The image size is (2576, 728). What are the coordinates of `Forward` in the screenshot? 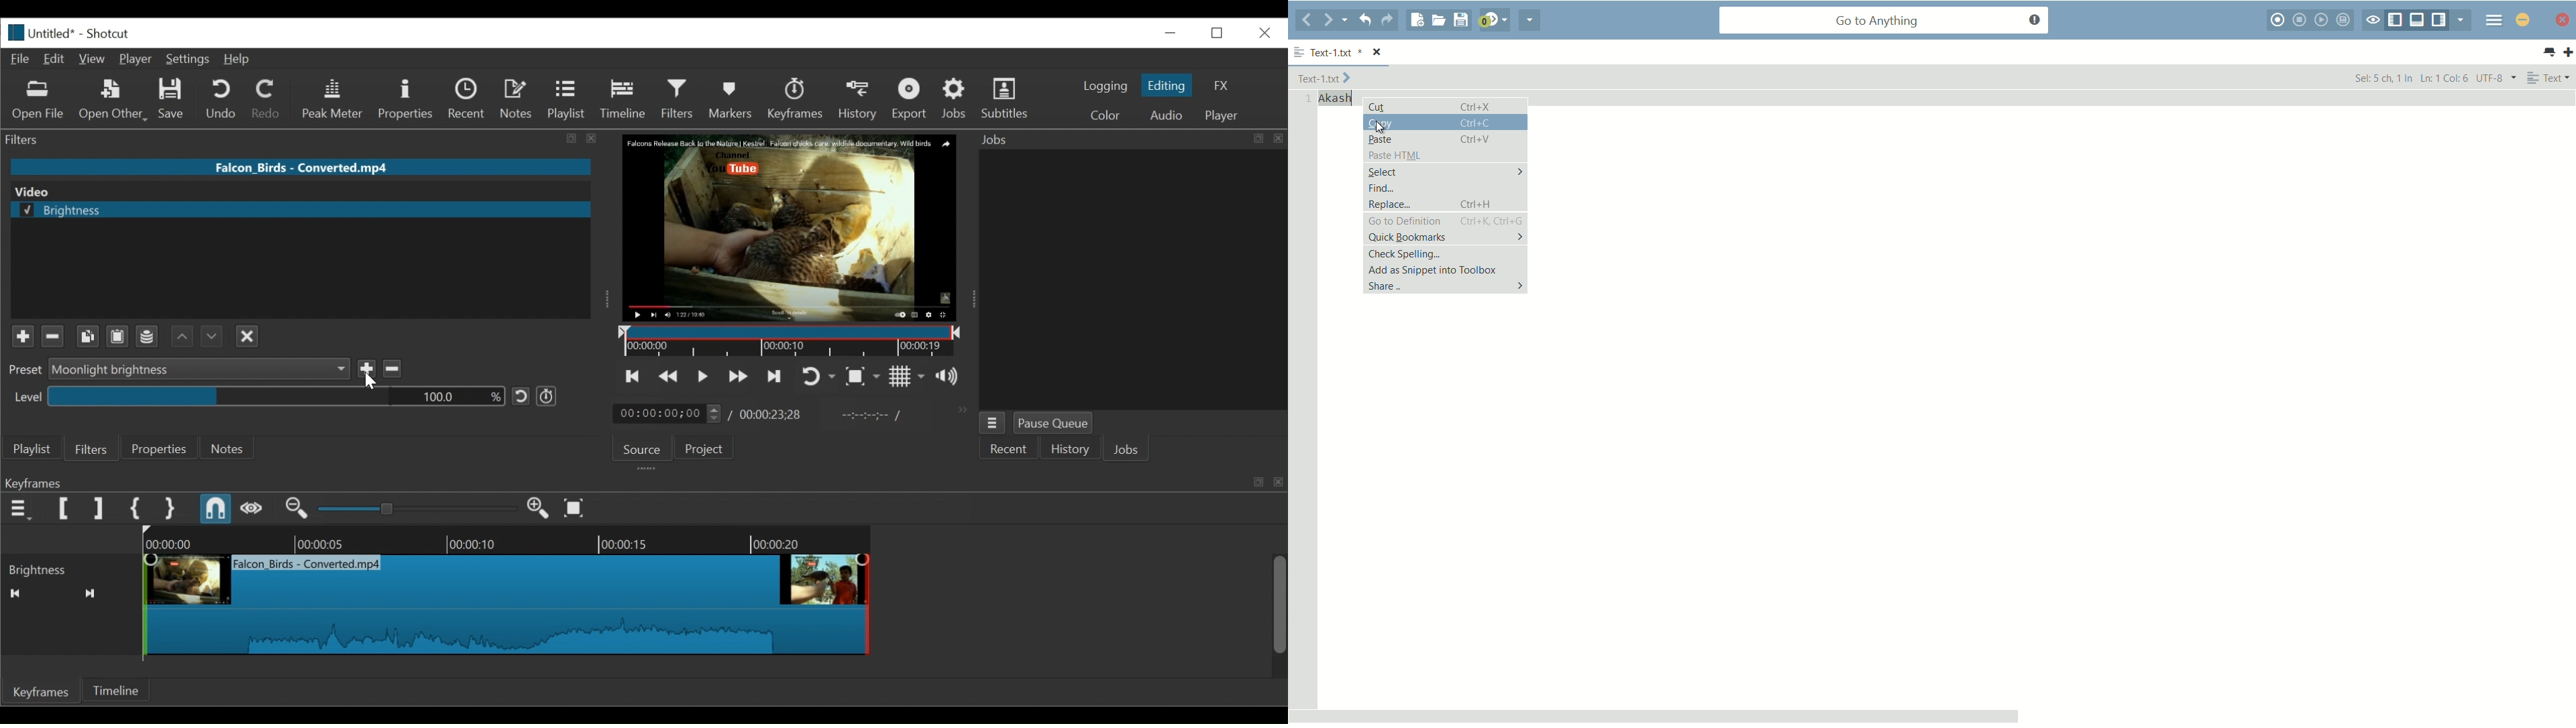 It's located at (212, 334).